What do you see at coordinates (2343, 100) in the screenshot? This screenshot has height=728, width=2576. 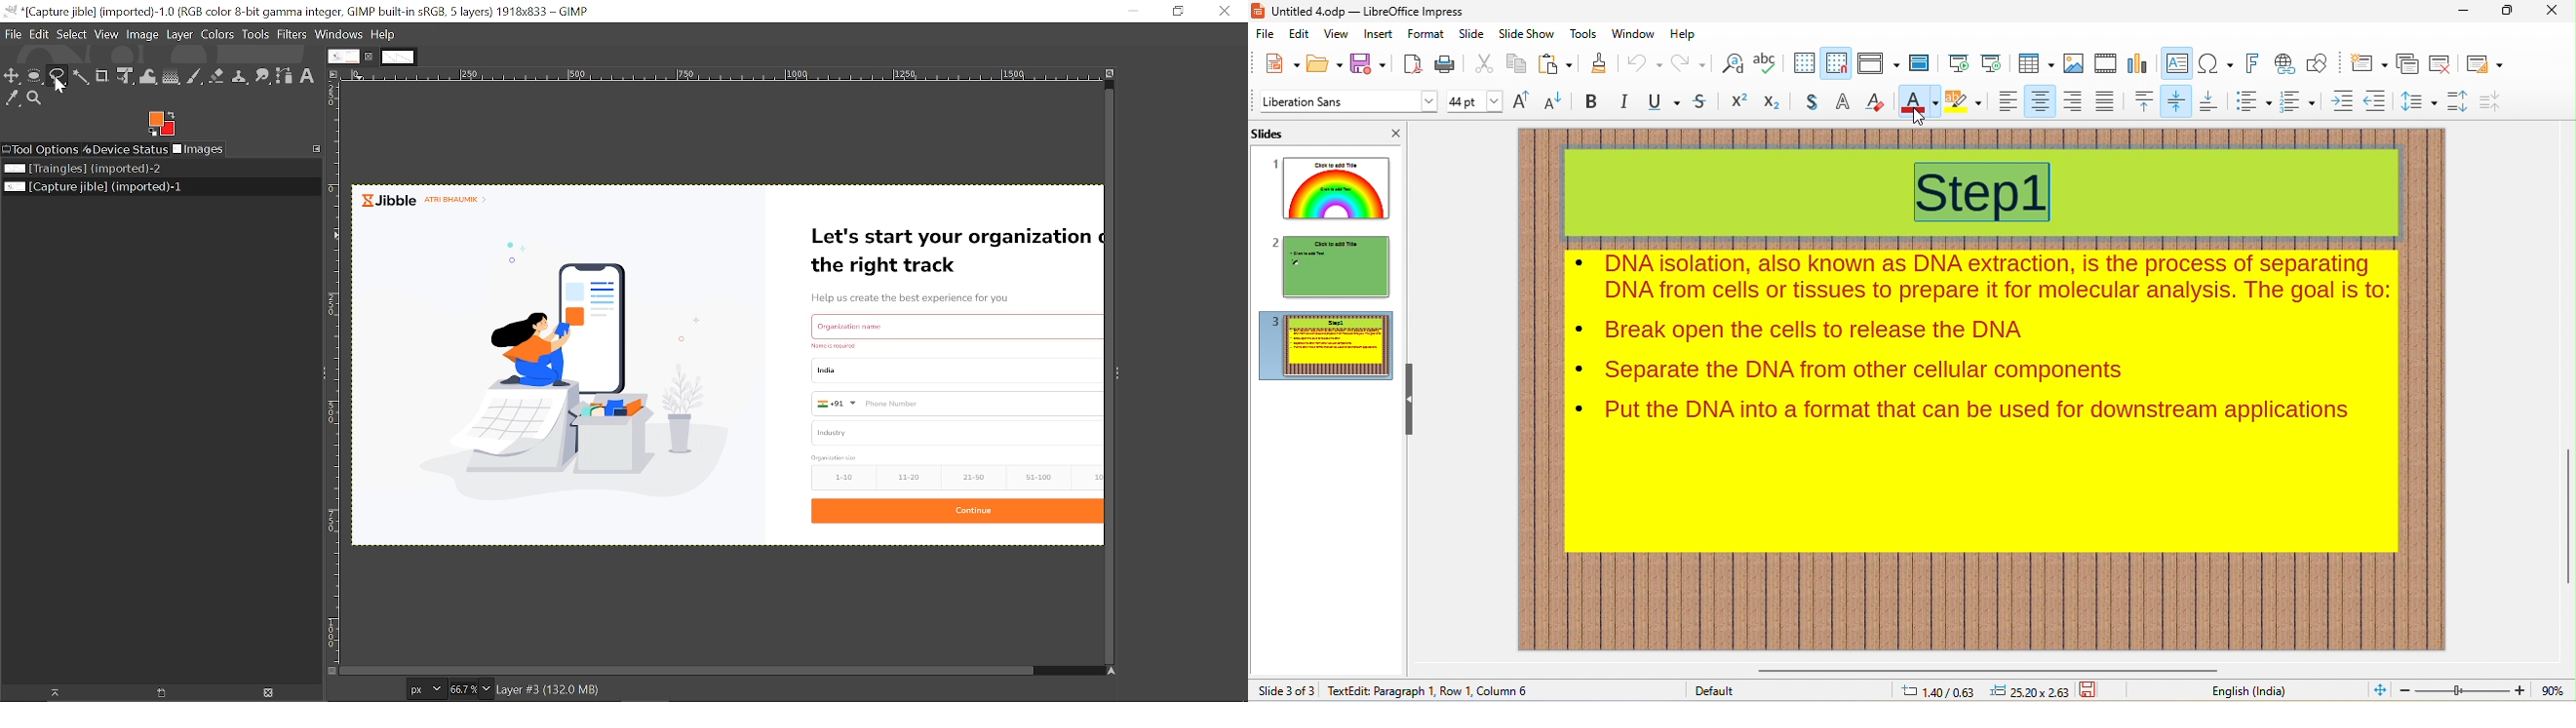 I see `increase indent` at bounding box center [2343, 100].